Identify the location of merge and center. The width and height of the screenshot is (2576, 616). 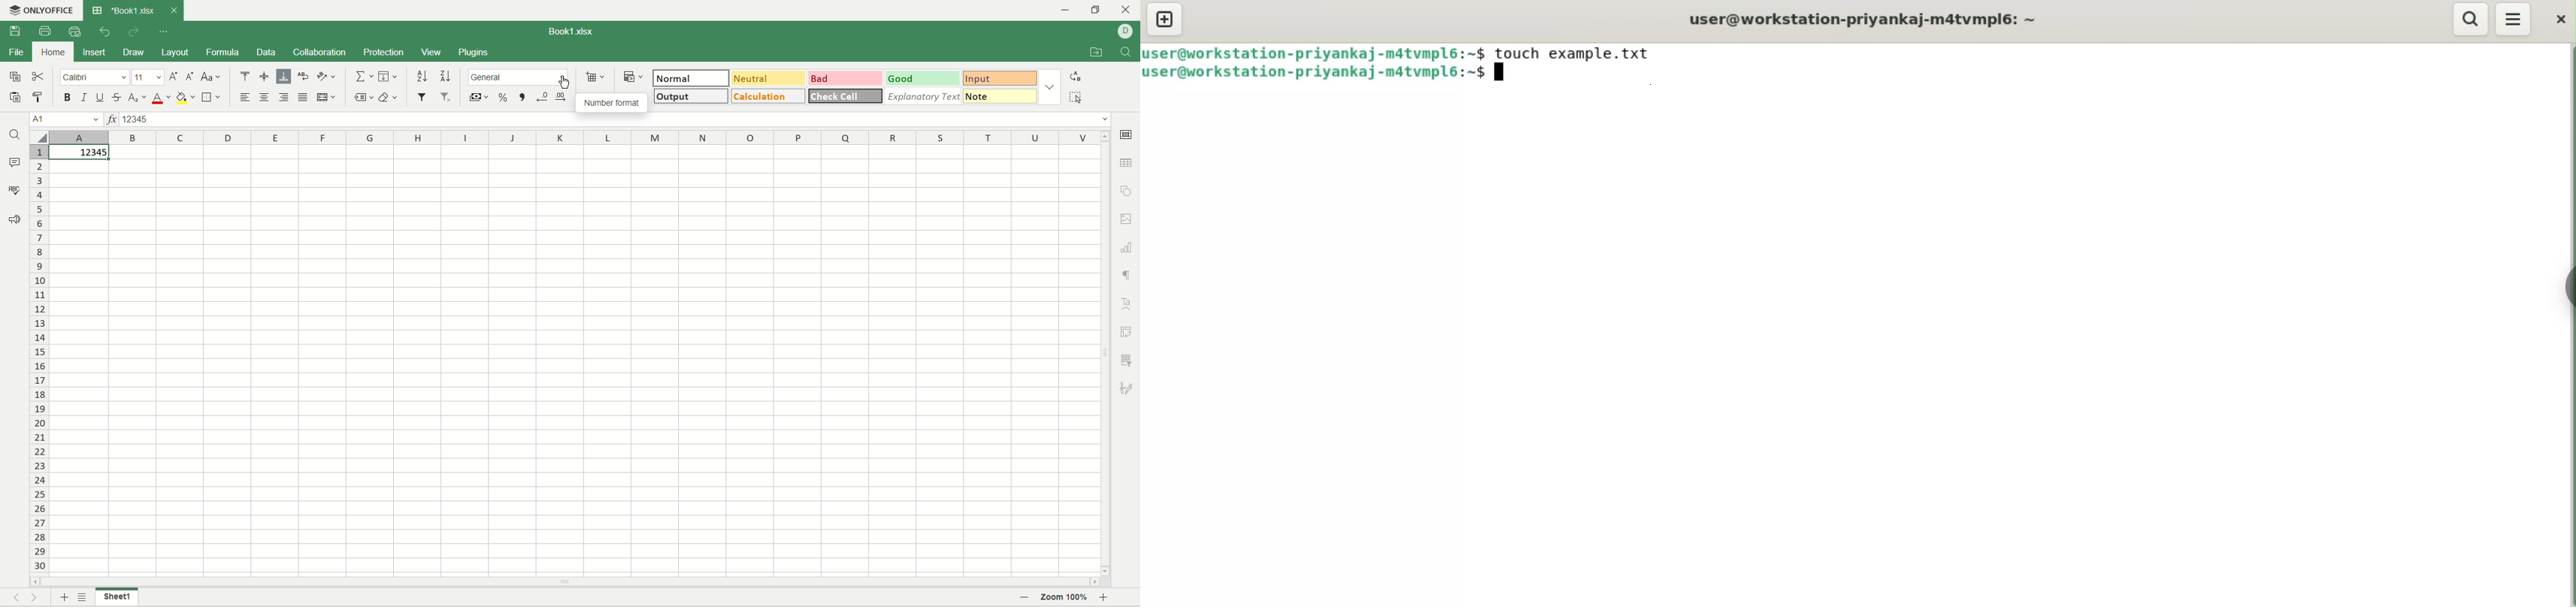
(326, 99).